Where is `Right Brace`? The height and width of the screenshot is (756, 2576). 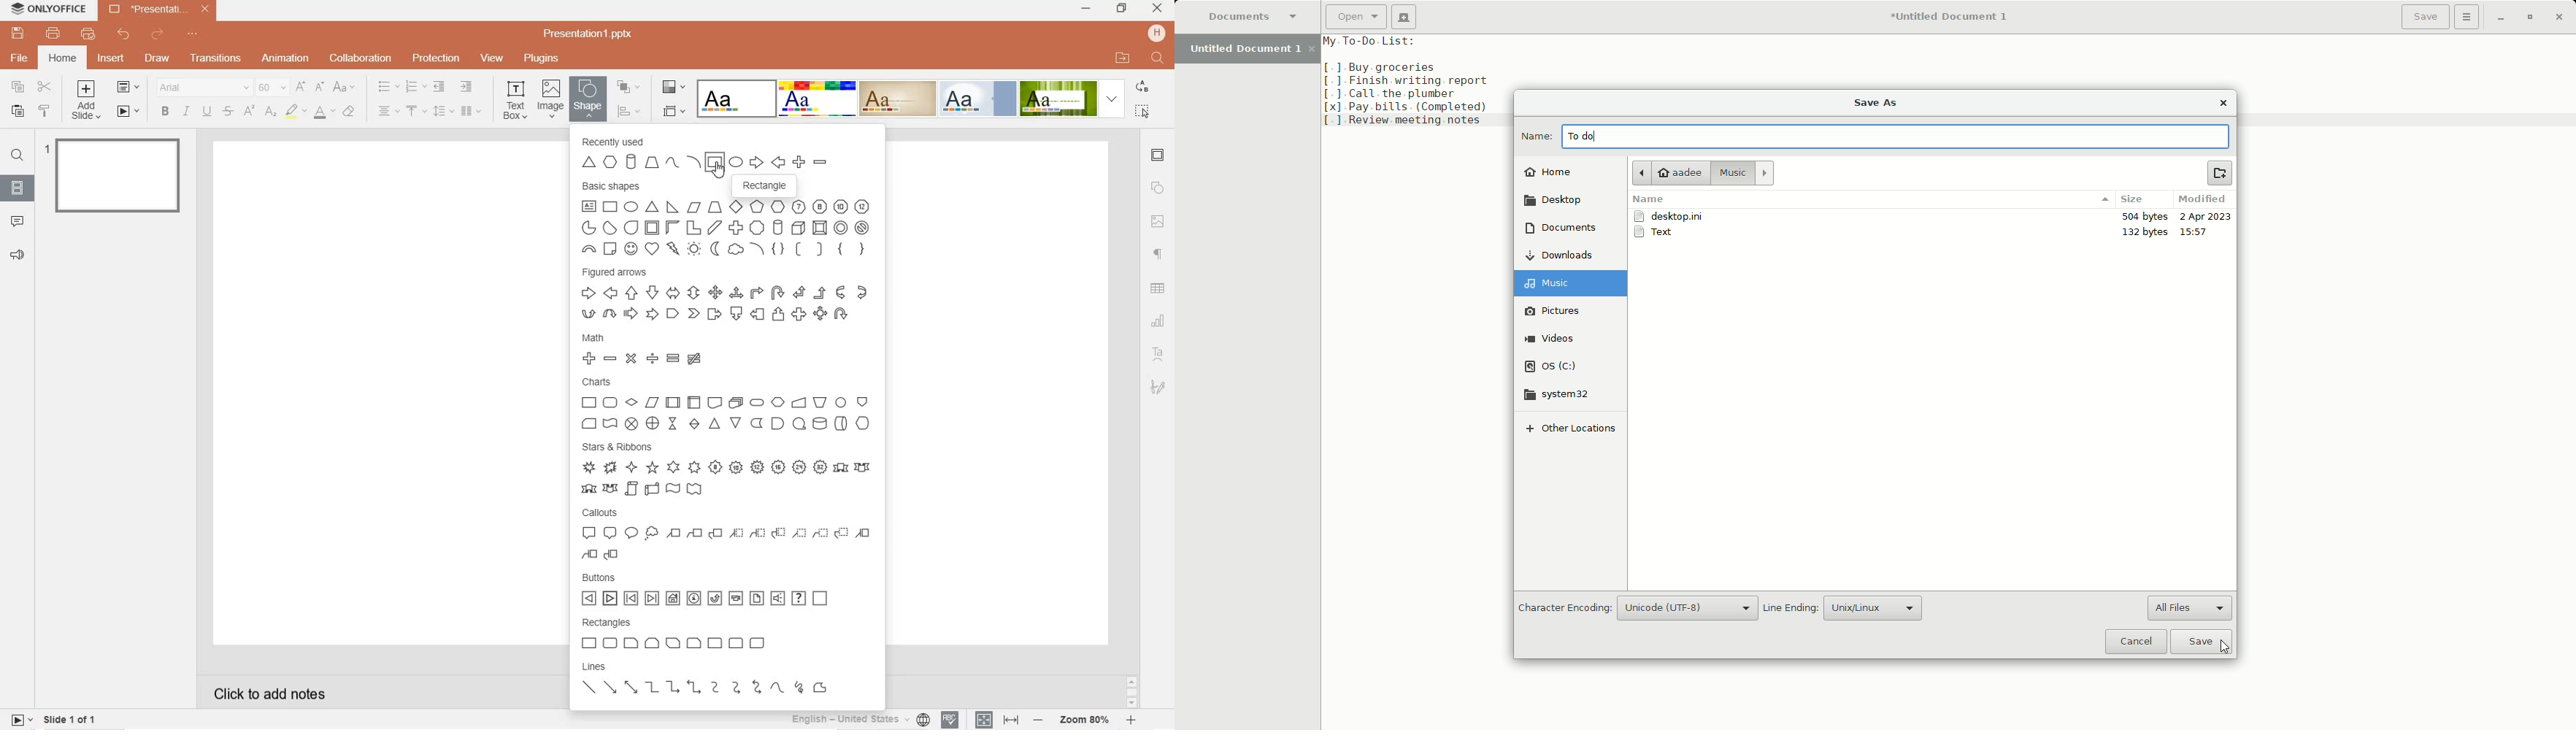
Right Brace is located at coordinates (862, 250).